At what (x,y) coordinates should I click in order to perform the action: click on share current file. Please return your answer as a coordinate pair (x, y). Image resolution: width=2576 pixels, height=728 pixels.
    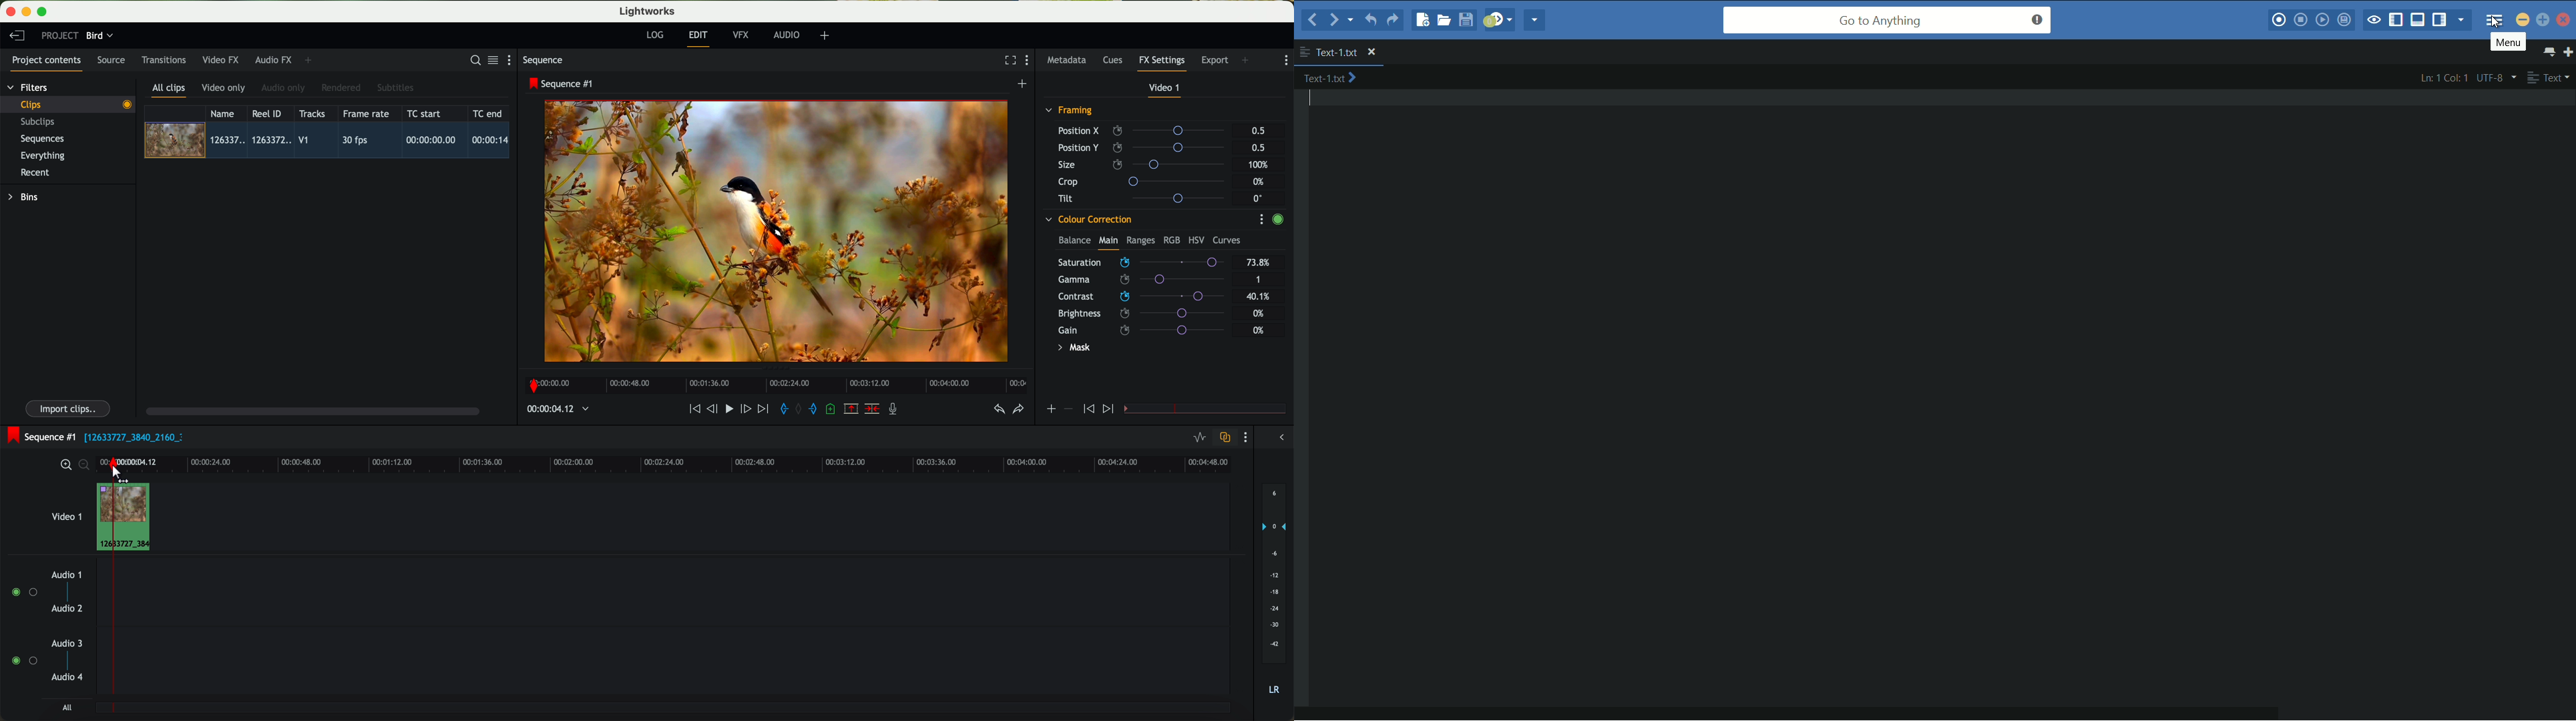
    Looking at the image, I should click on (1536, 21).